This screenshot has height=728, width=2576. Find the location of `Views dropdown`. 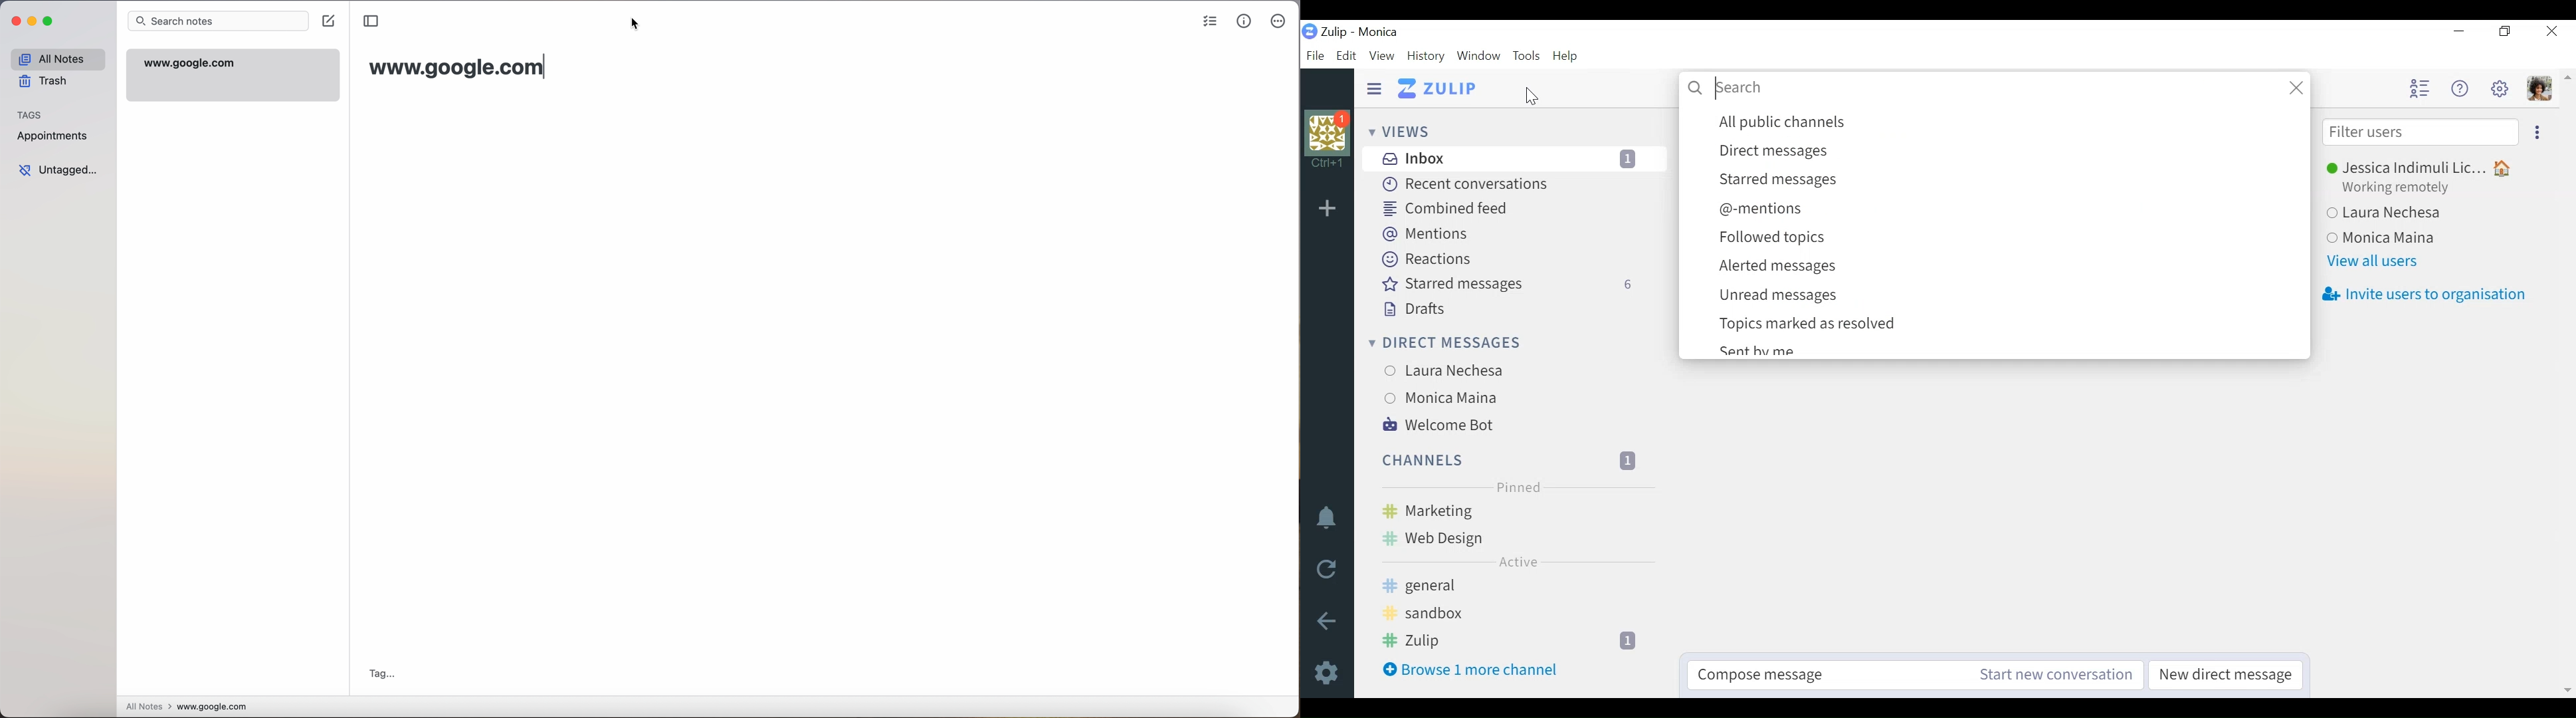

Views dropdown is located at coordinates (1402, 132).